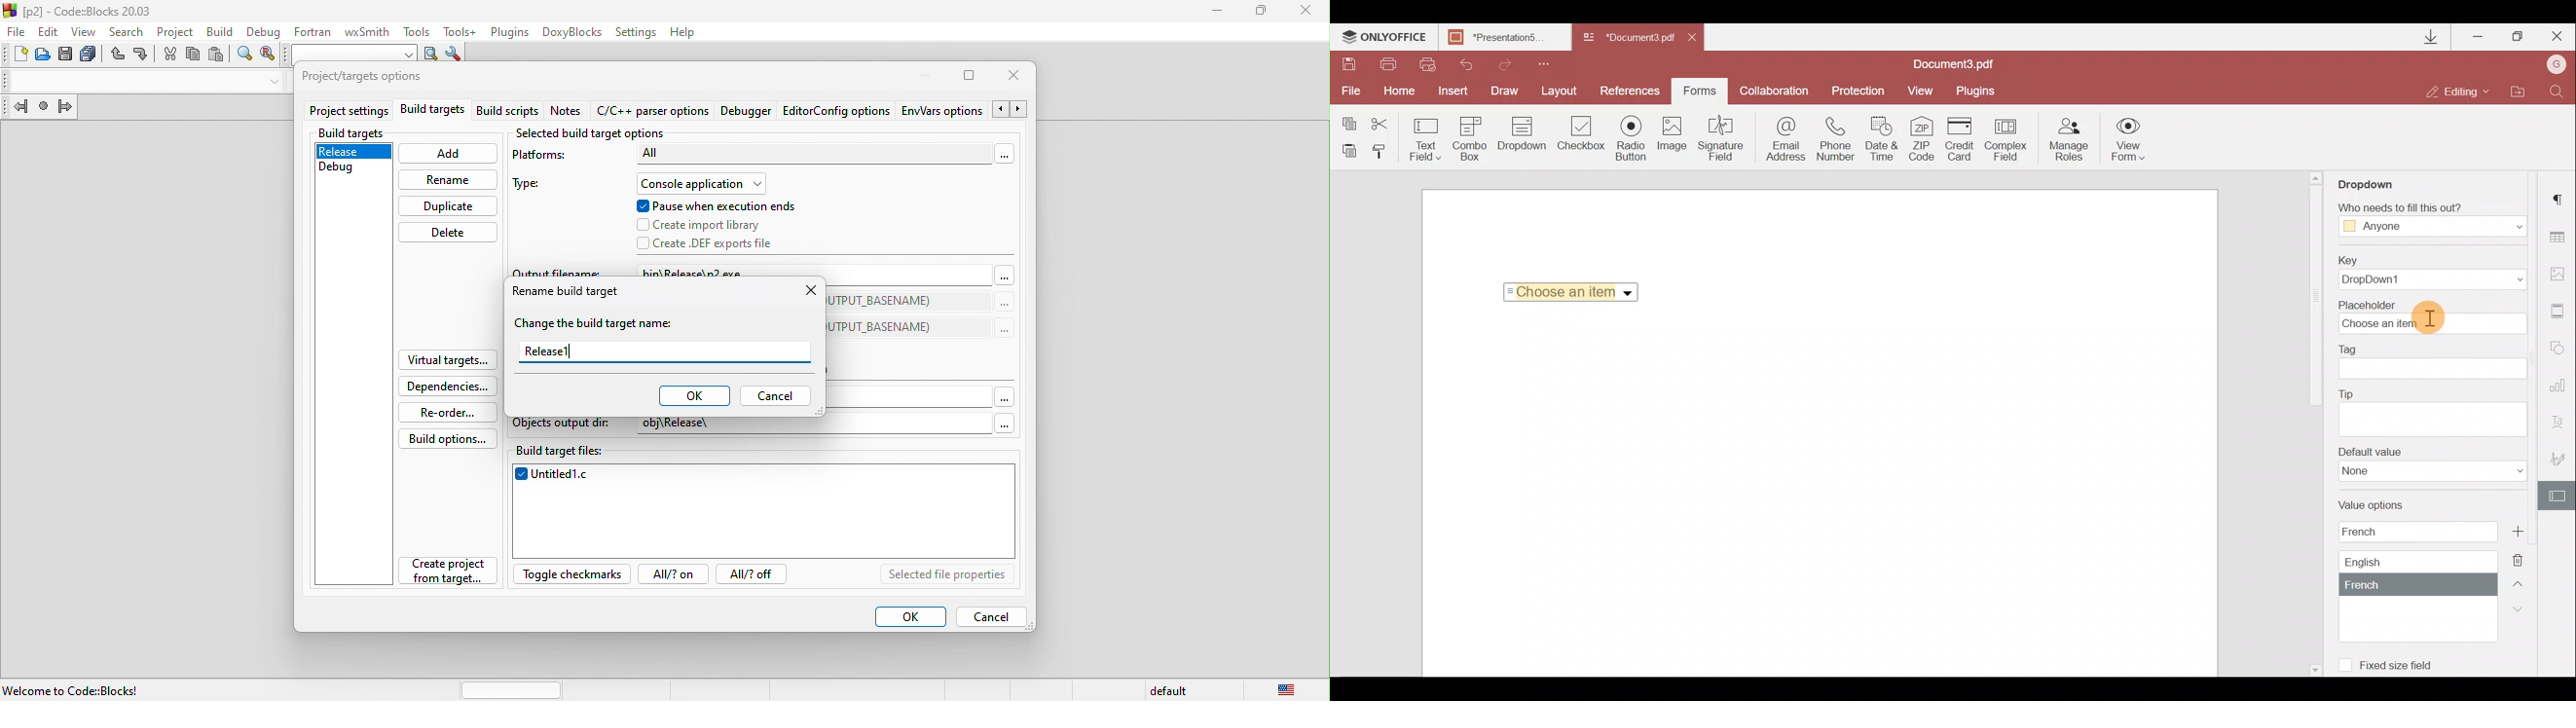 This screenshot has height=728, width=2576. I want to click on jump forward , so click(65, 108).